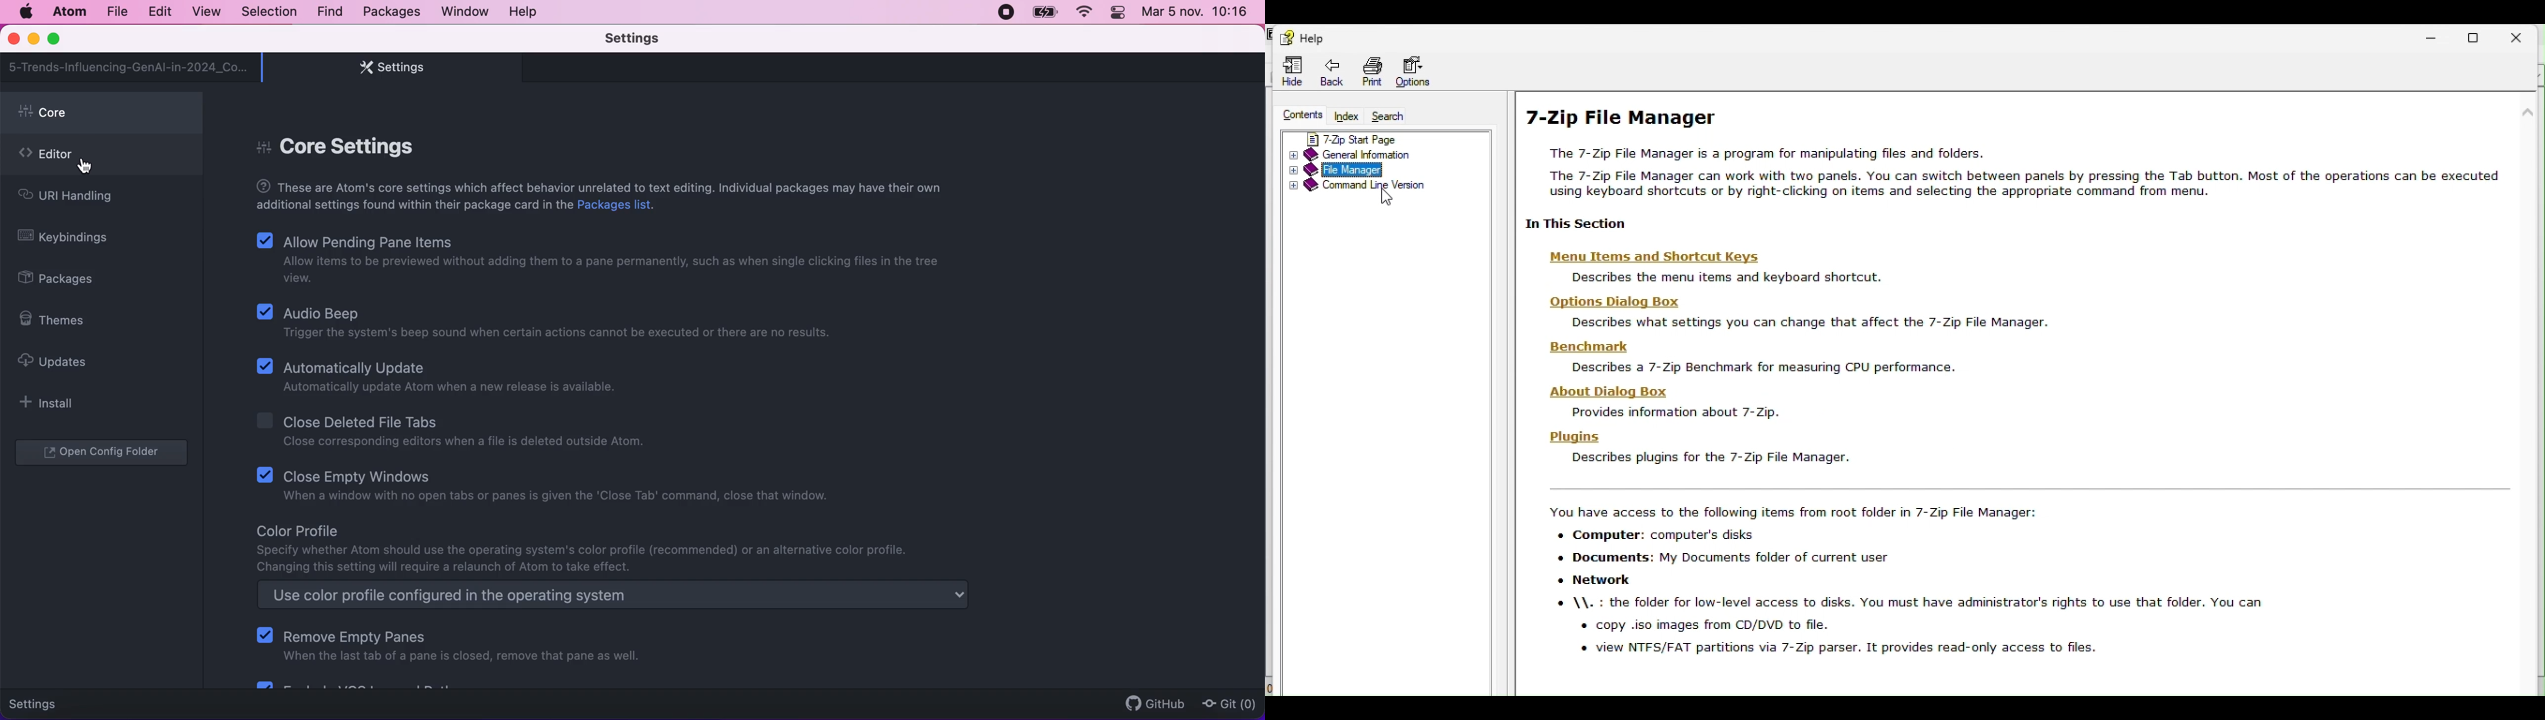 The height and width of the screenshot is (728, 2548). Describe the element at coordinates (589, 549) in the screenshot. I see `color profile` at that location.